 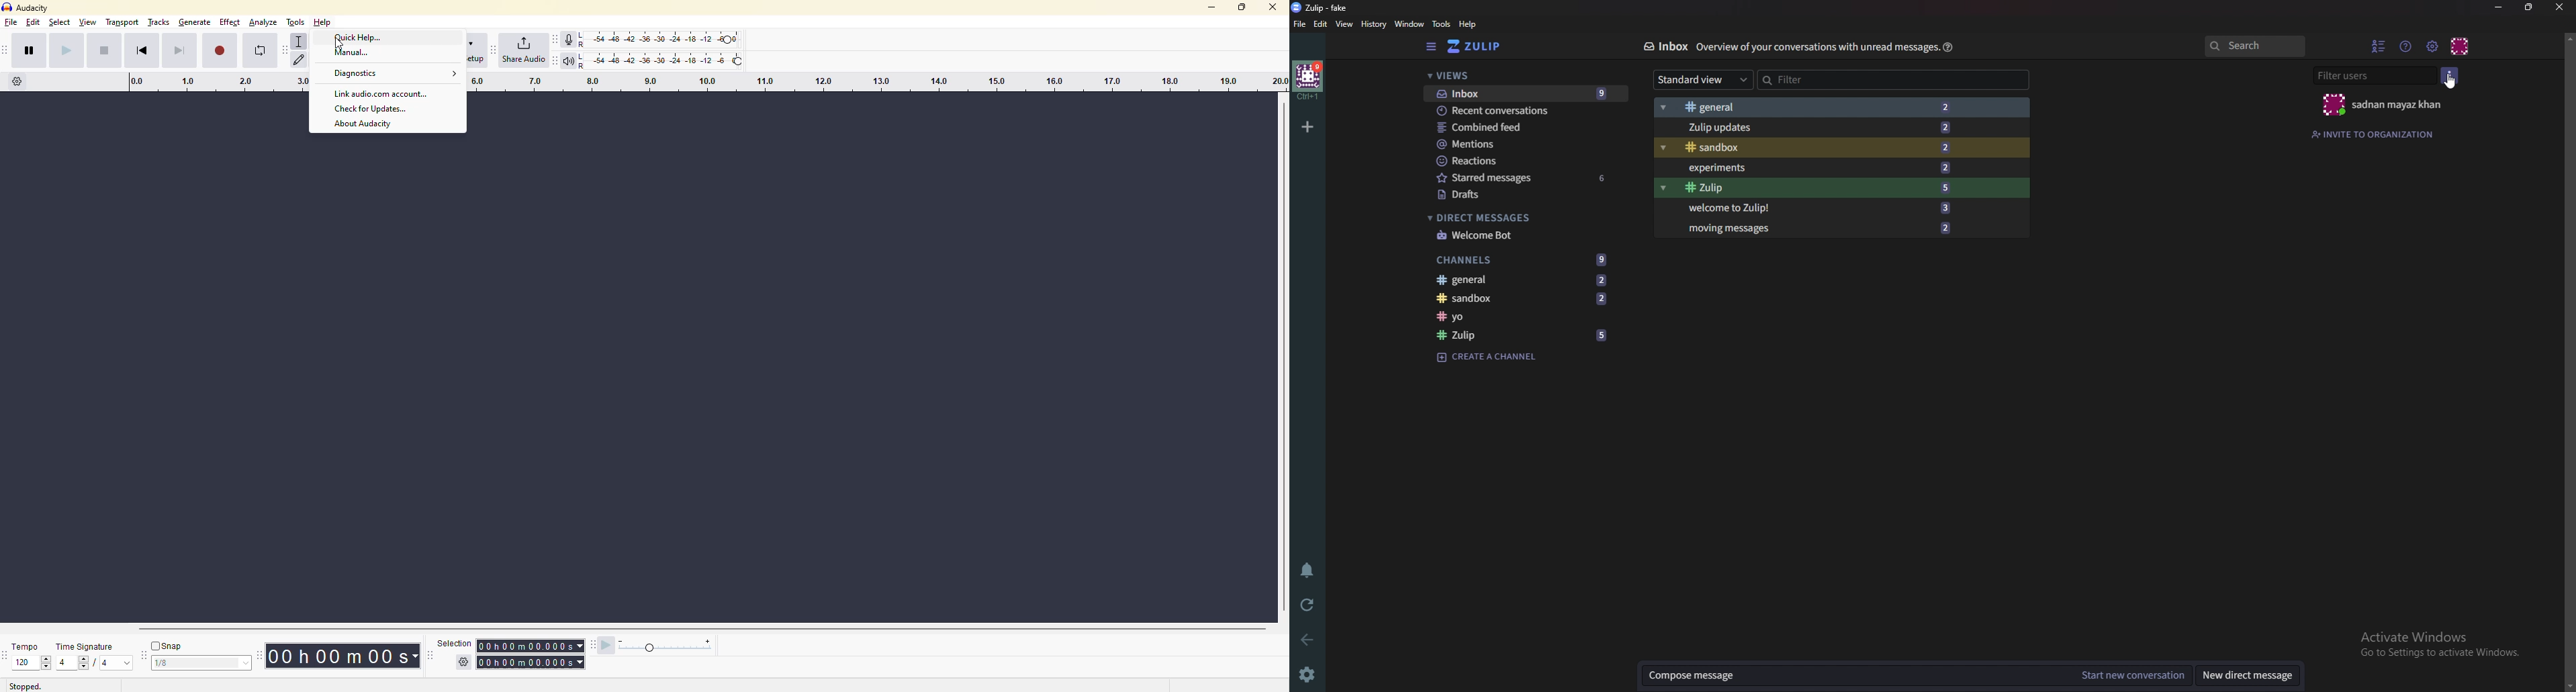 What do you see at coordinates (2258, 46) in the screenshot?
I see `Search` at bounding box center [2258, 46].